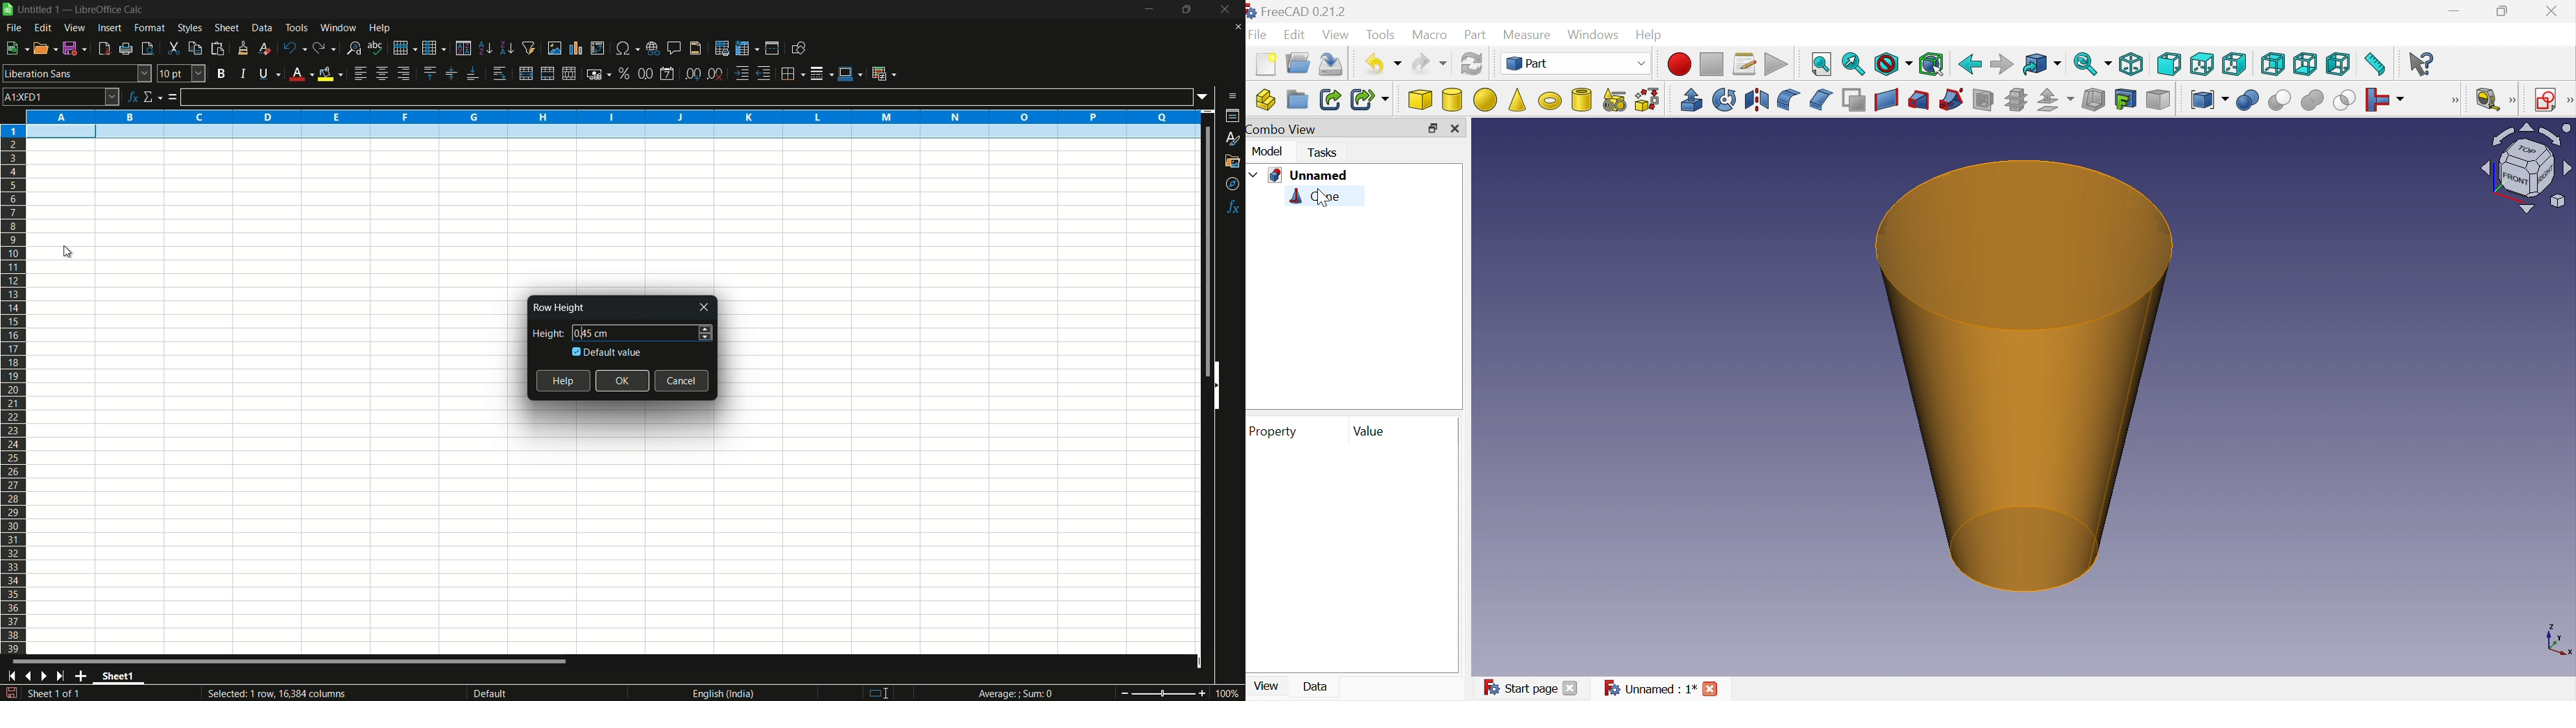 The width and height of the screenshot is (2576, 728). Describe the element at coordinates (146, 49) in the screenshot. I see `toggle print review` at that location.